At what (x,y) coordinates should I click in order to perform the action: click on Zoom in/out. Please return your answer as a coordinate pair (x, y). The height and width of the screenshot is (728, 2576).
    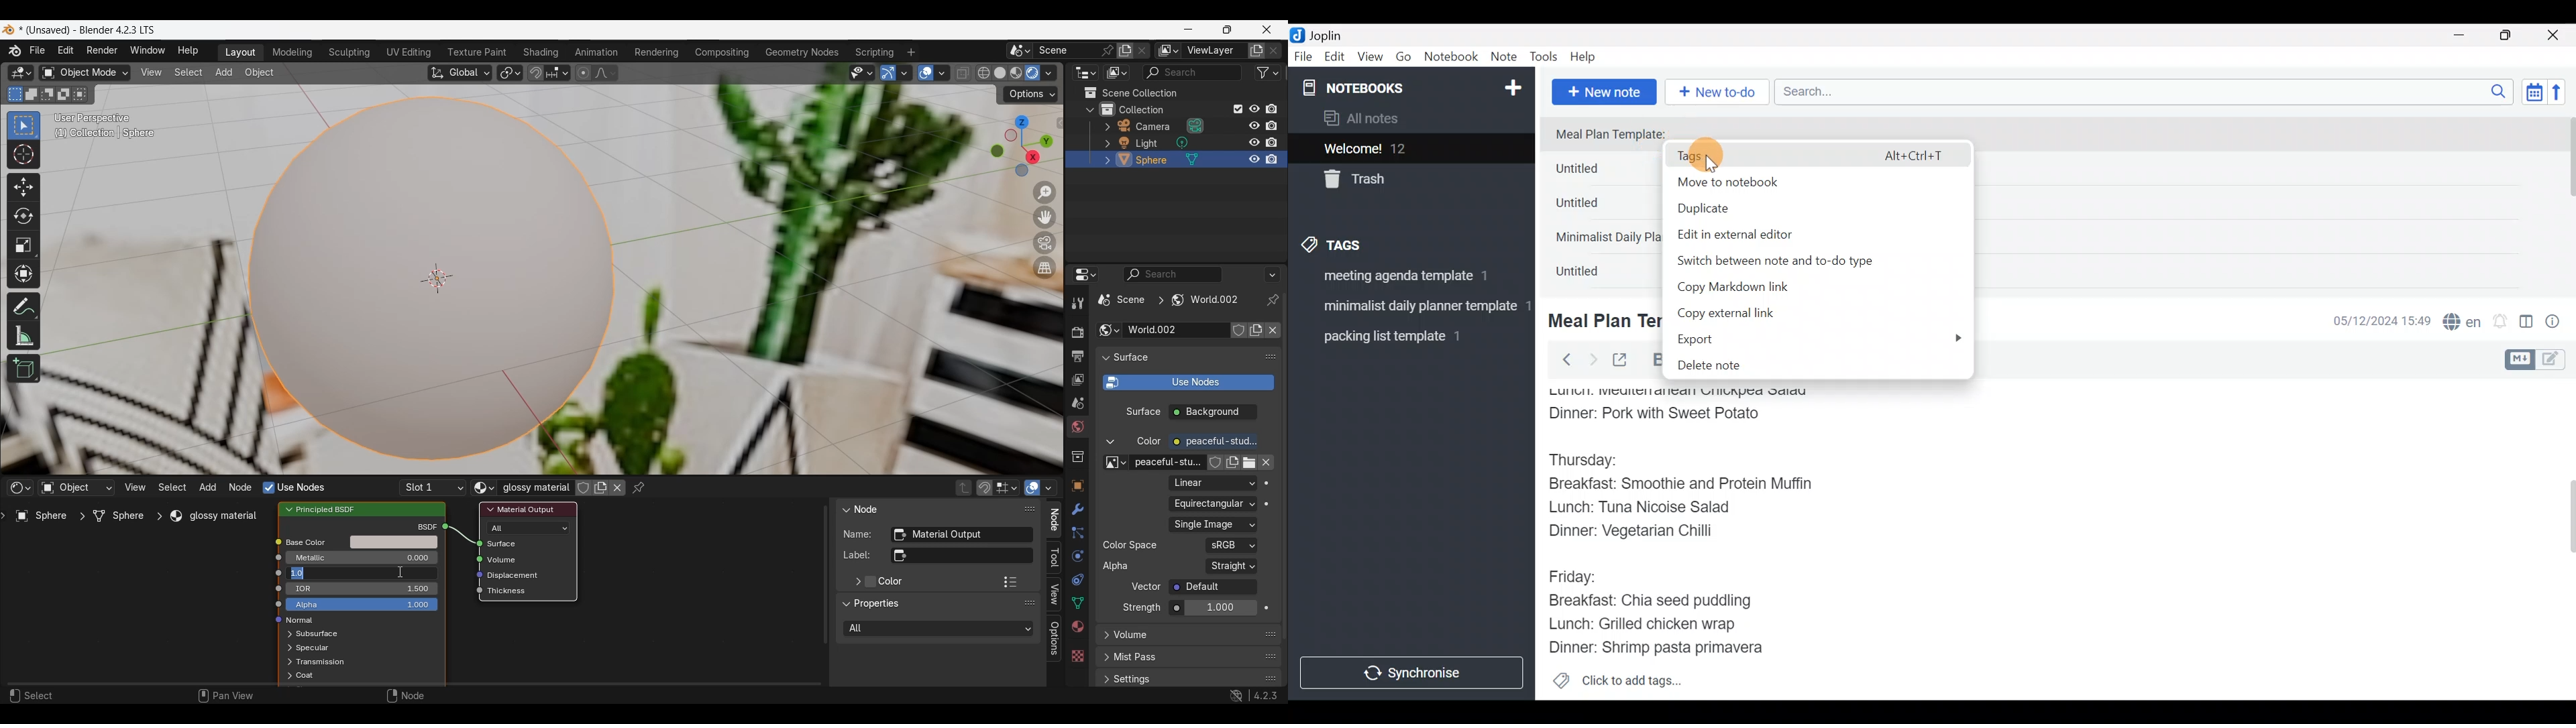
    Looking at the image, I should click on (1044, 193).